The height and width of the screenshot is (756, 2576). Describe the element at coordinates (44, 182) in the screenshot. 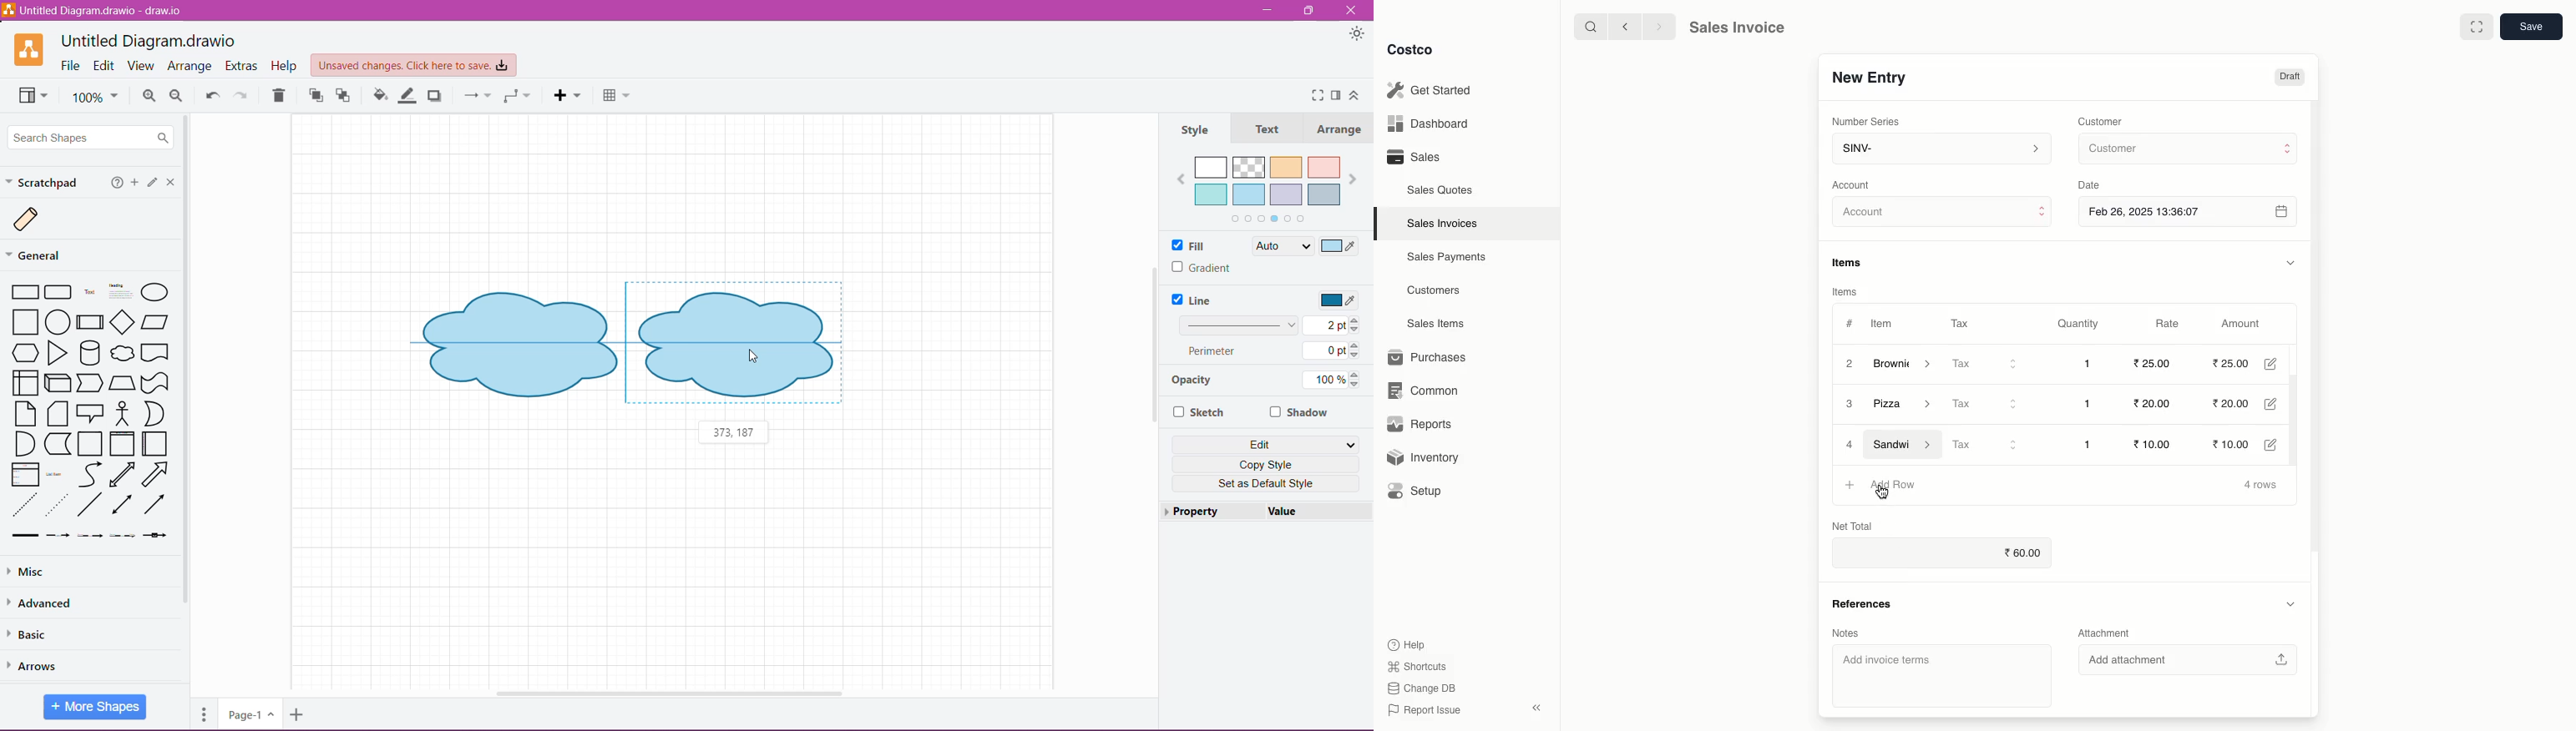

I see `Scratchpad` at that location.